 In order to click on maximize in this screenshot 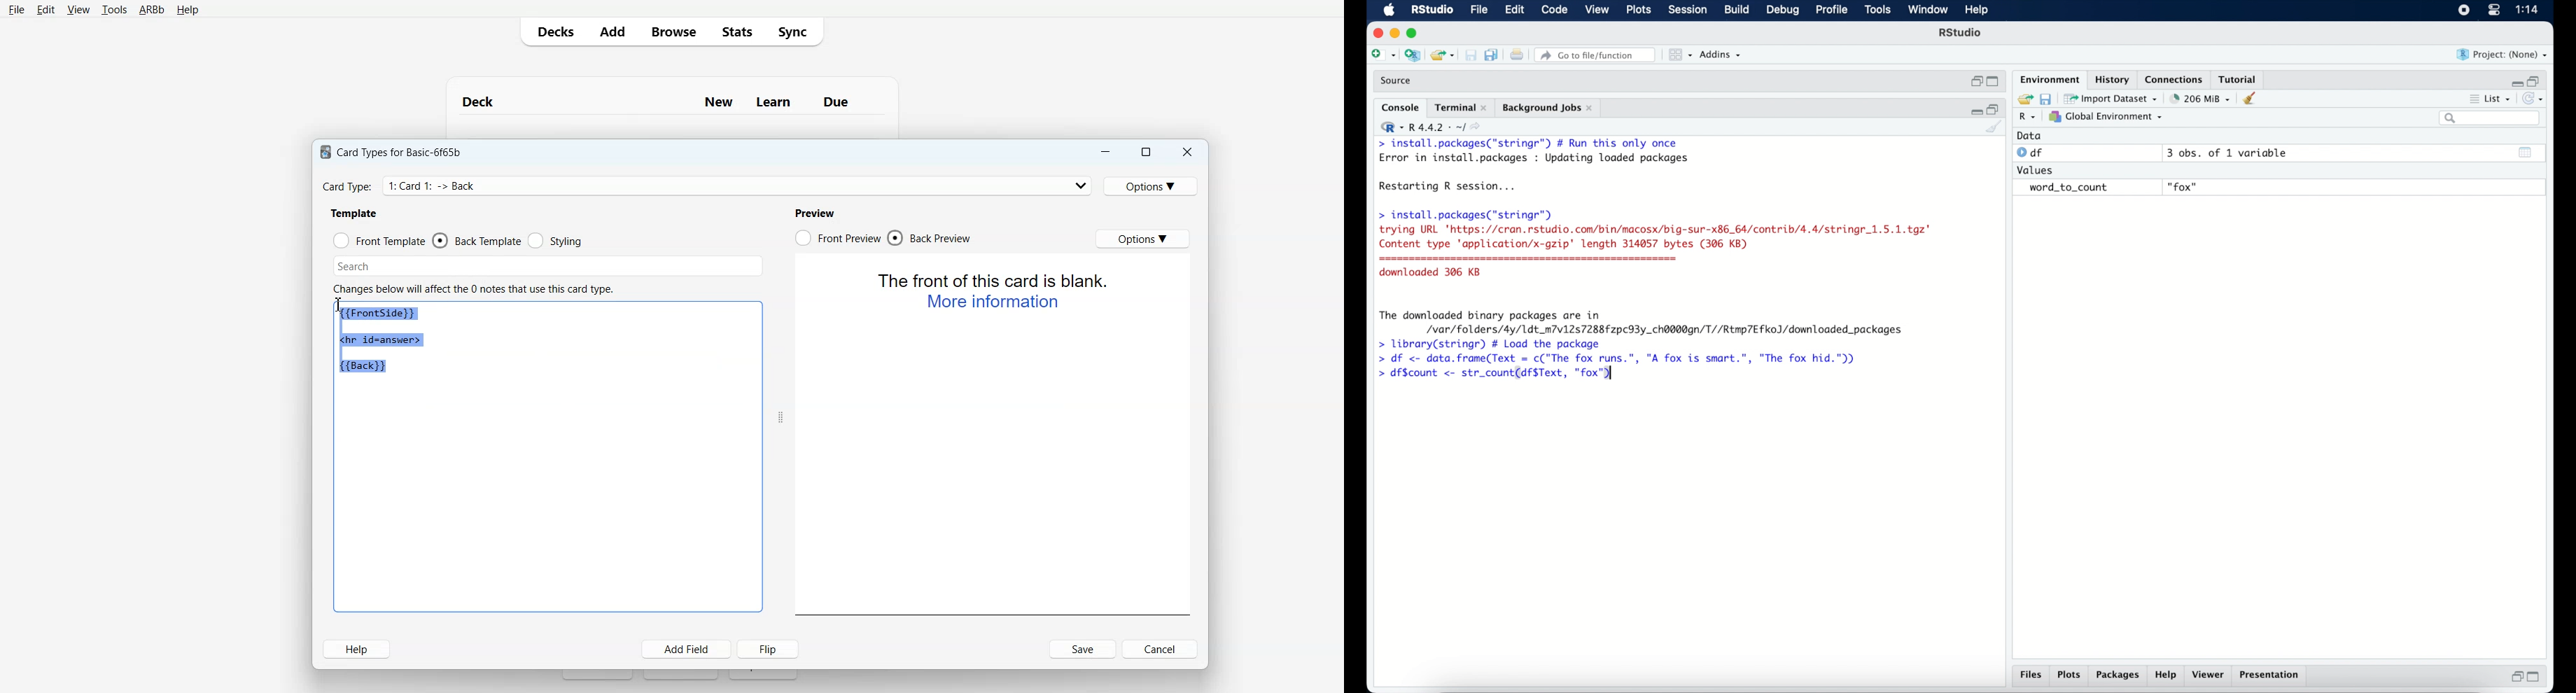, I will do `click(1415, 33)`.